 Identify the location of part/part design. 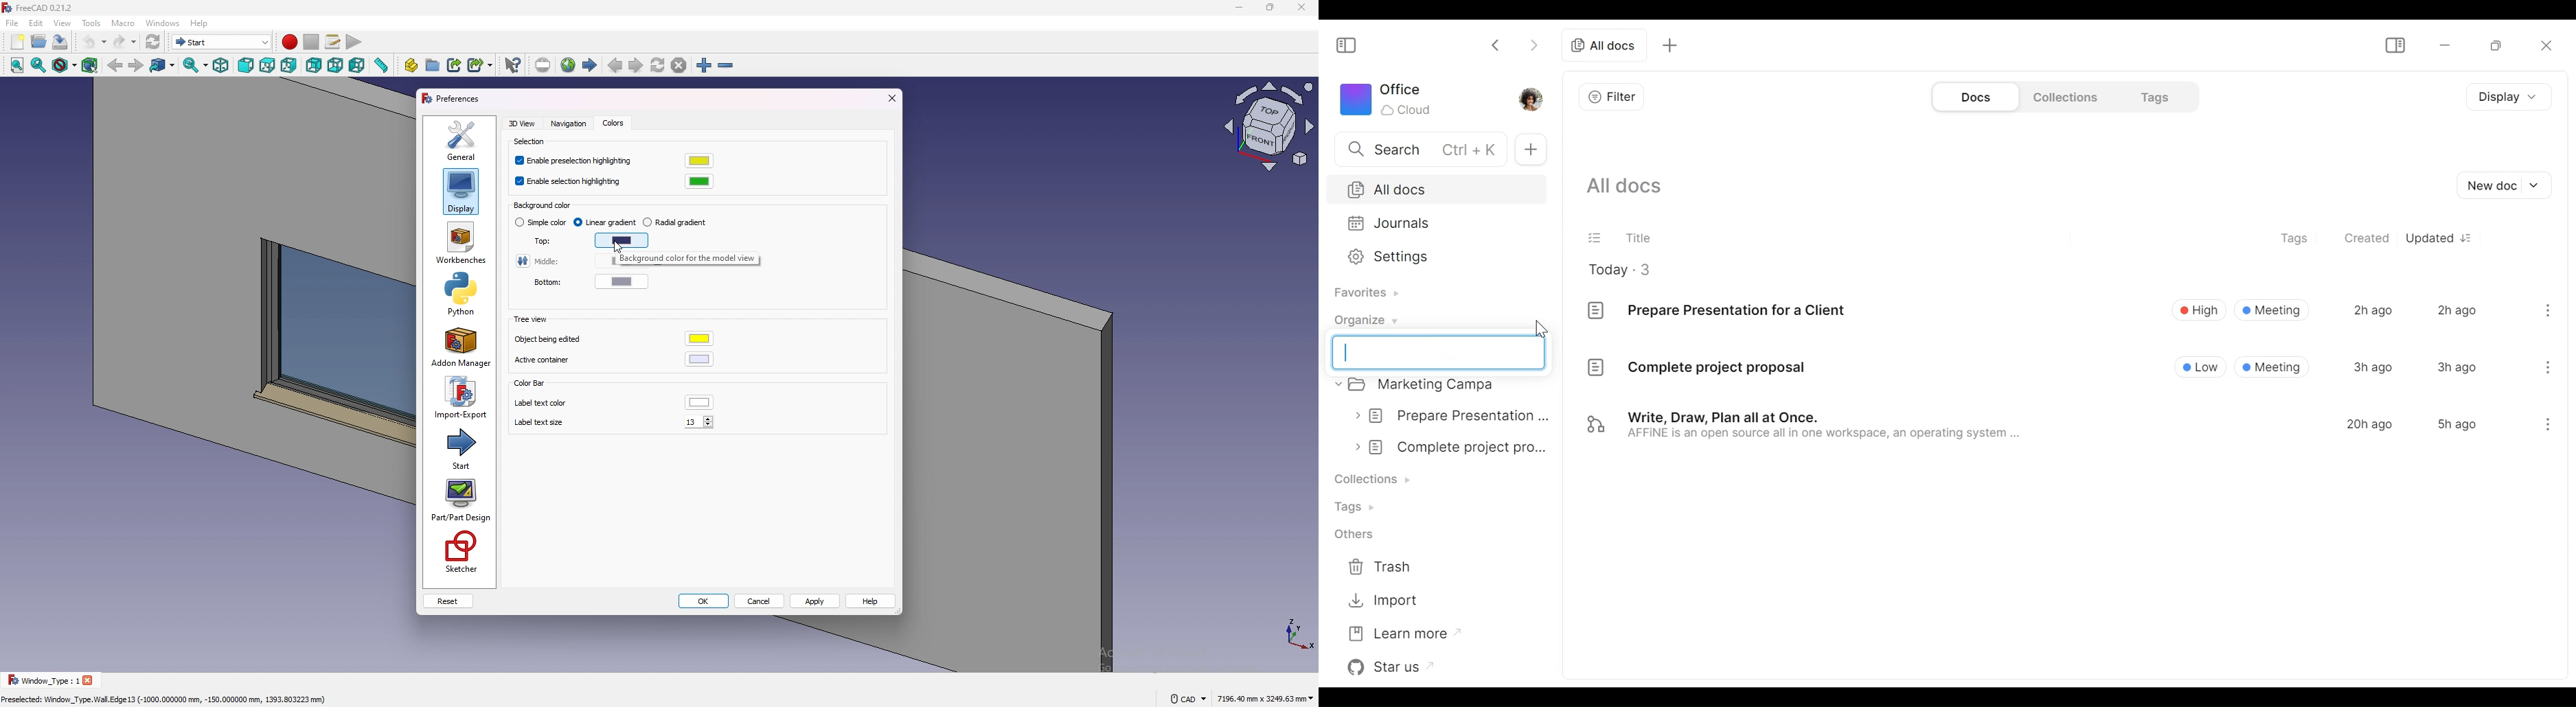
(461, 500).